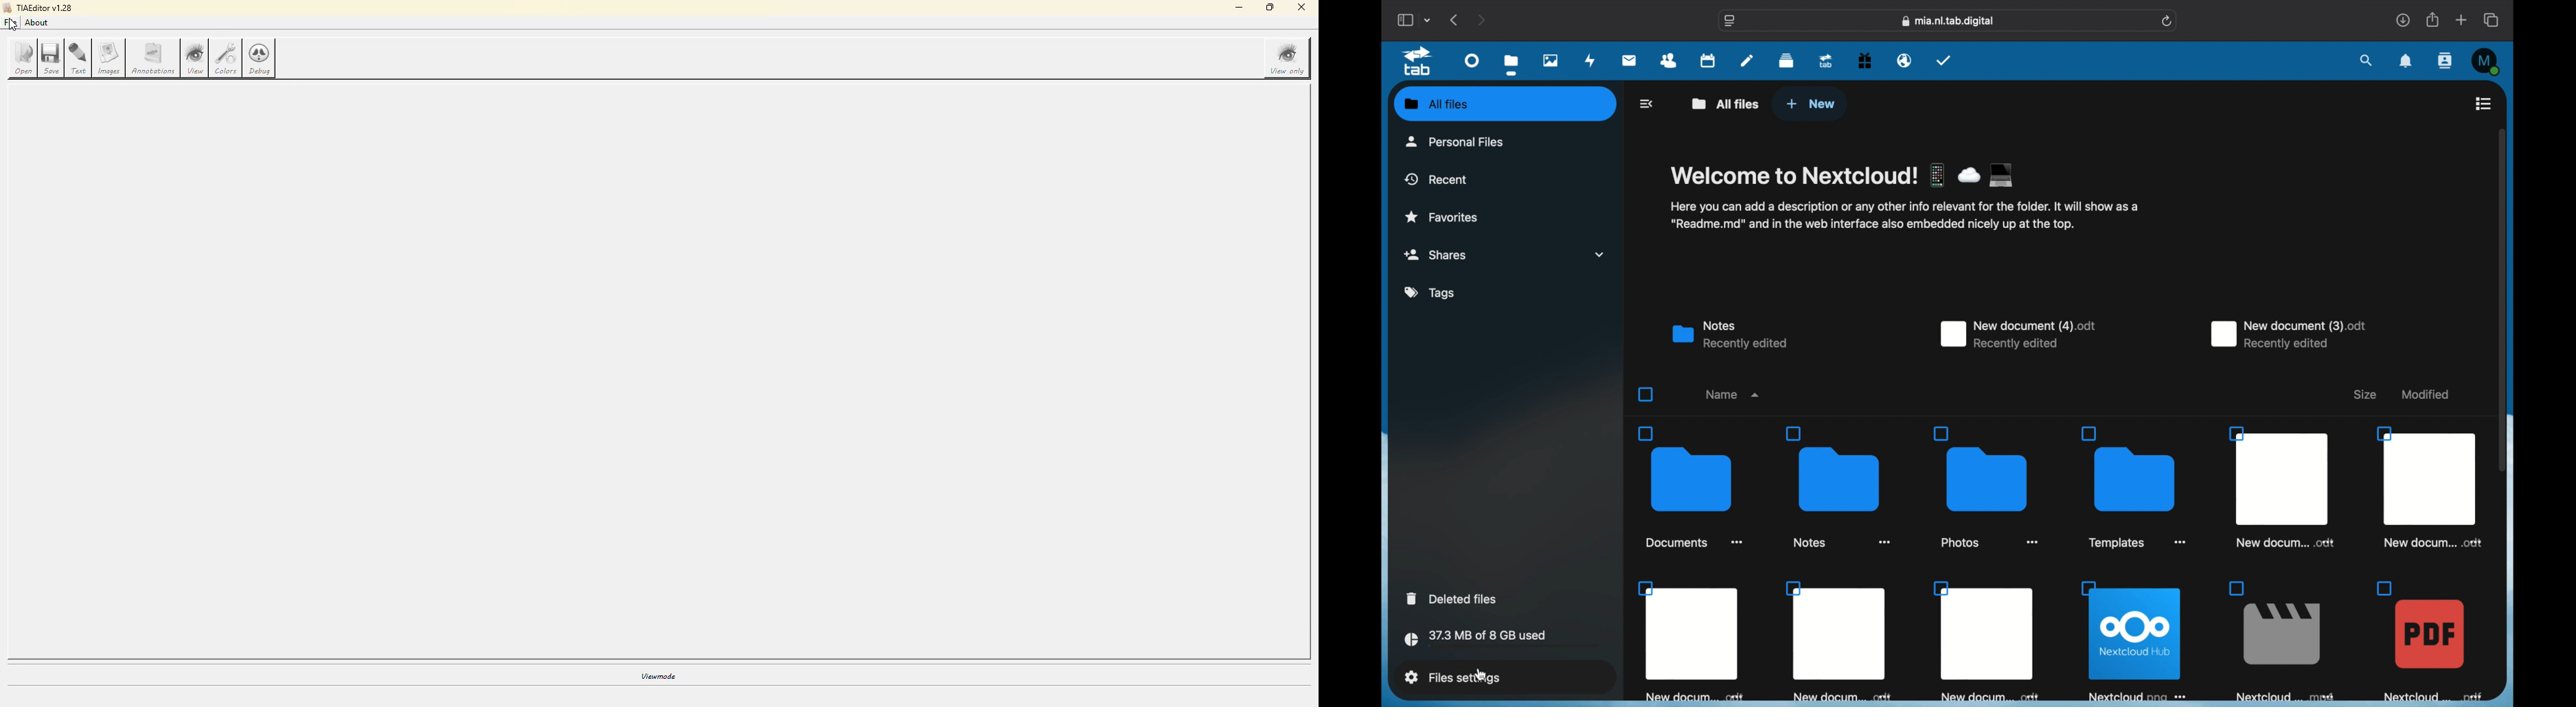 The width and height of the screenshot is (2576, 728). Describe the element at coordinates (2280, 487) in the screenshot. I see `file` at that location.